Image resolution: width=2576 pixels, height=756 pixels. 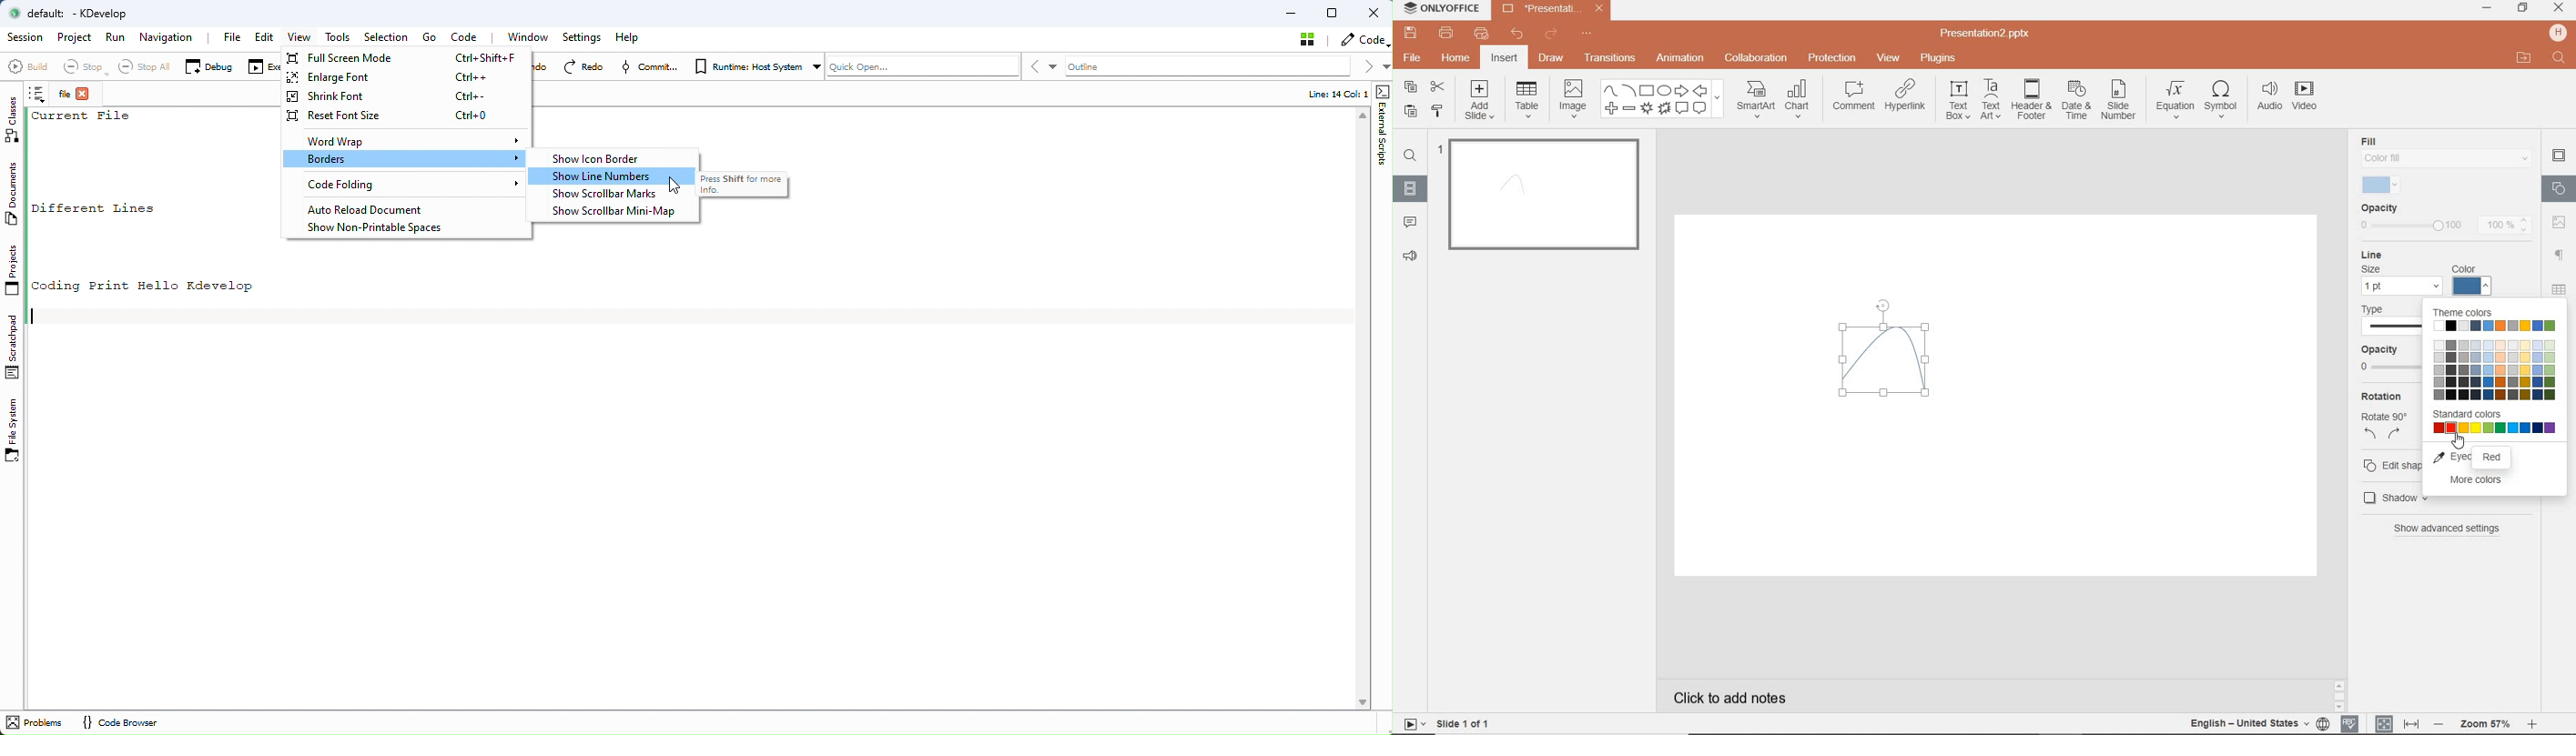 I want to click on FIT TO SLIDE / FIT TO WIDTH, so click(x=2397, y=722).